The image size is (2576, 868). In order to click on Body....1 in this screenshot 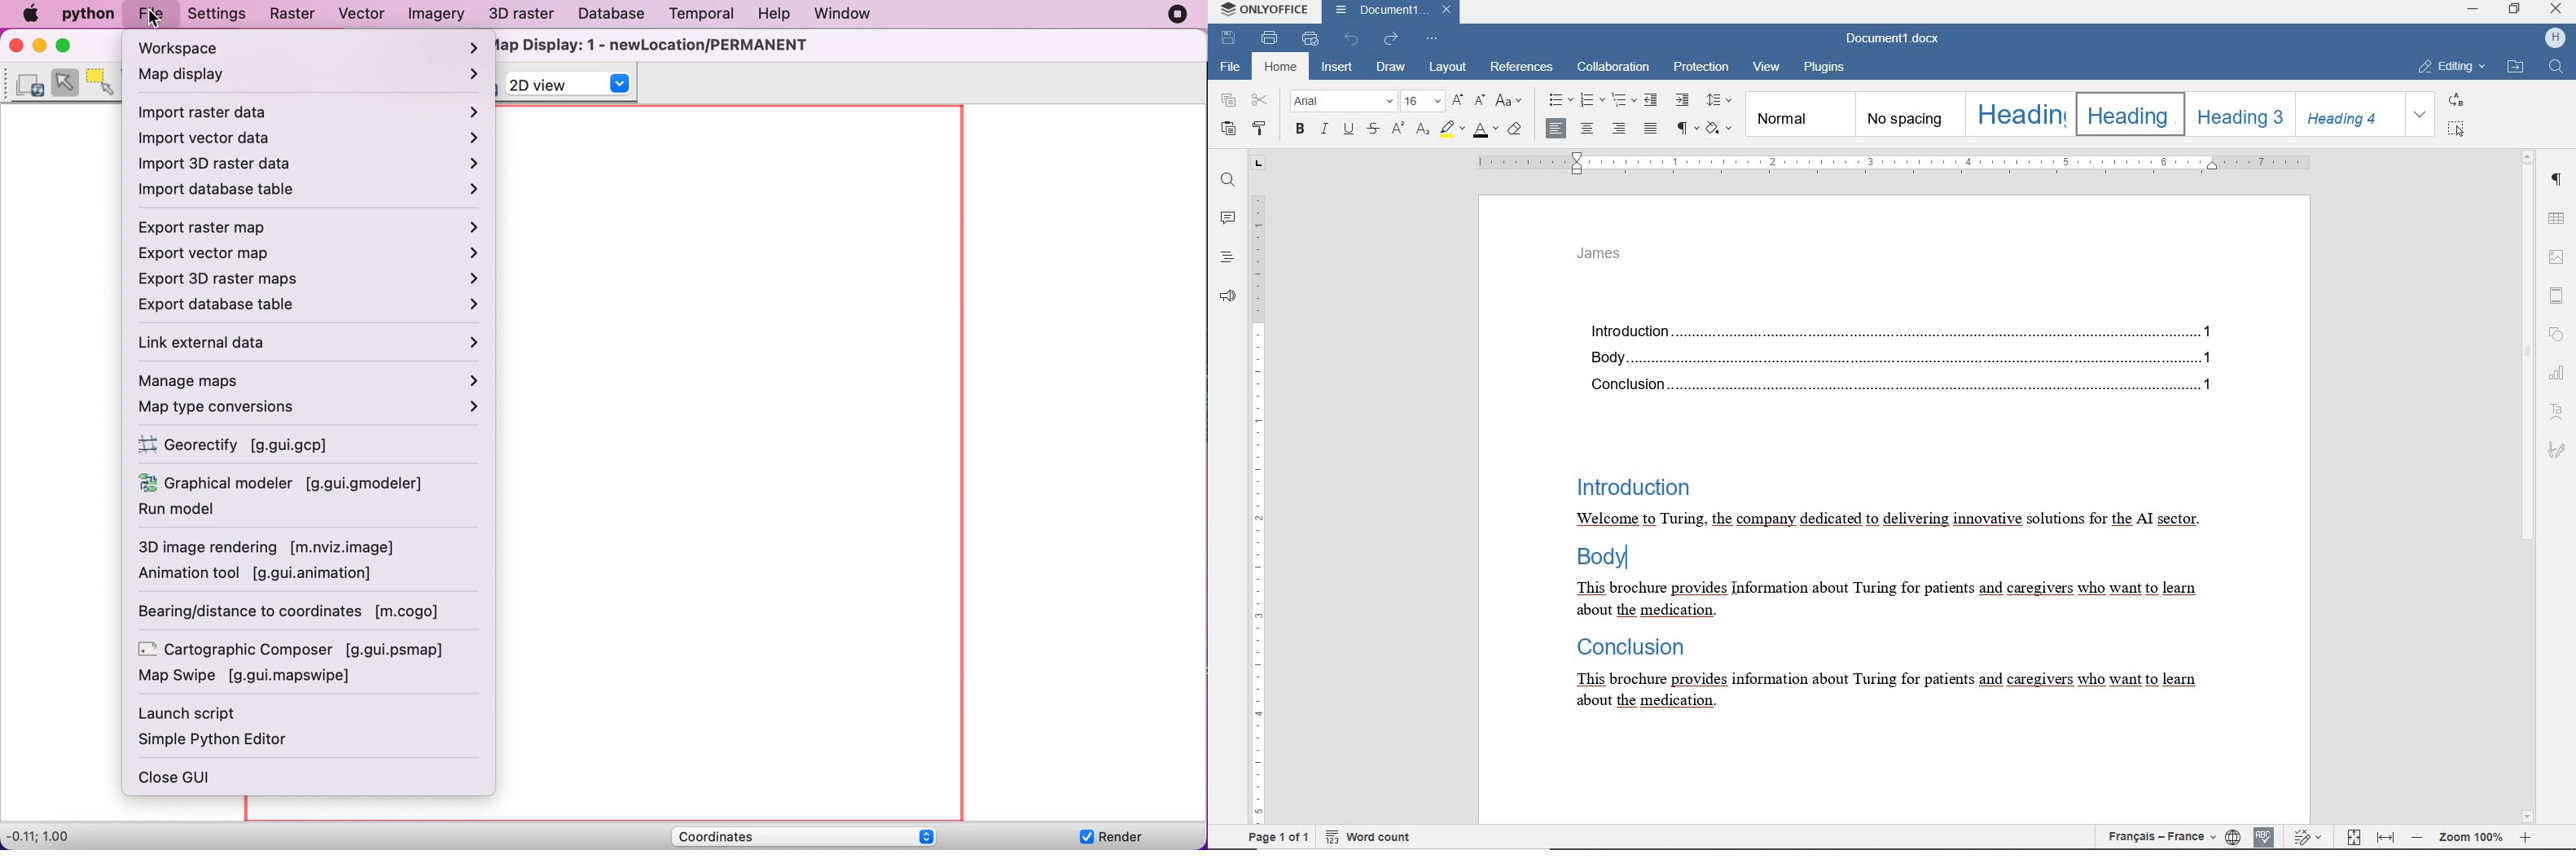, I will do `click(1894, 357)`.